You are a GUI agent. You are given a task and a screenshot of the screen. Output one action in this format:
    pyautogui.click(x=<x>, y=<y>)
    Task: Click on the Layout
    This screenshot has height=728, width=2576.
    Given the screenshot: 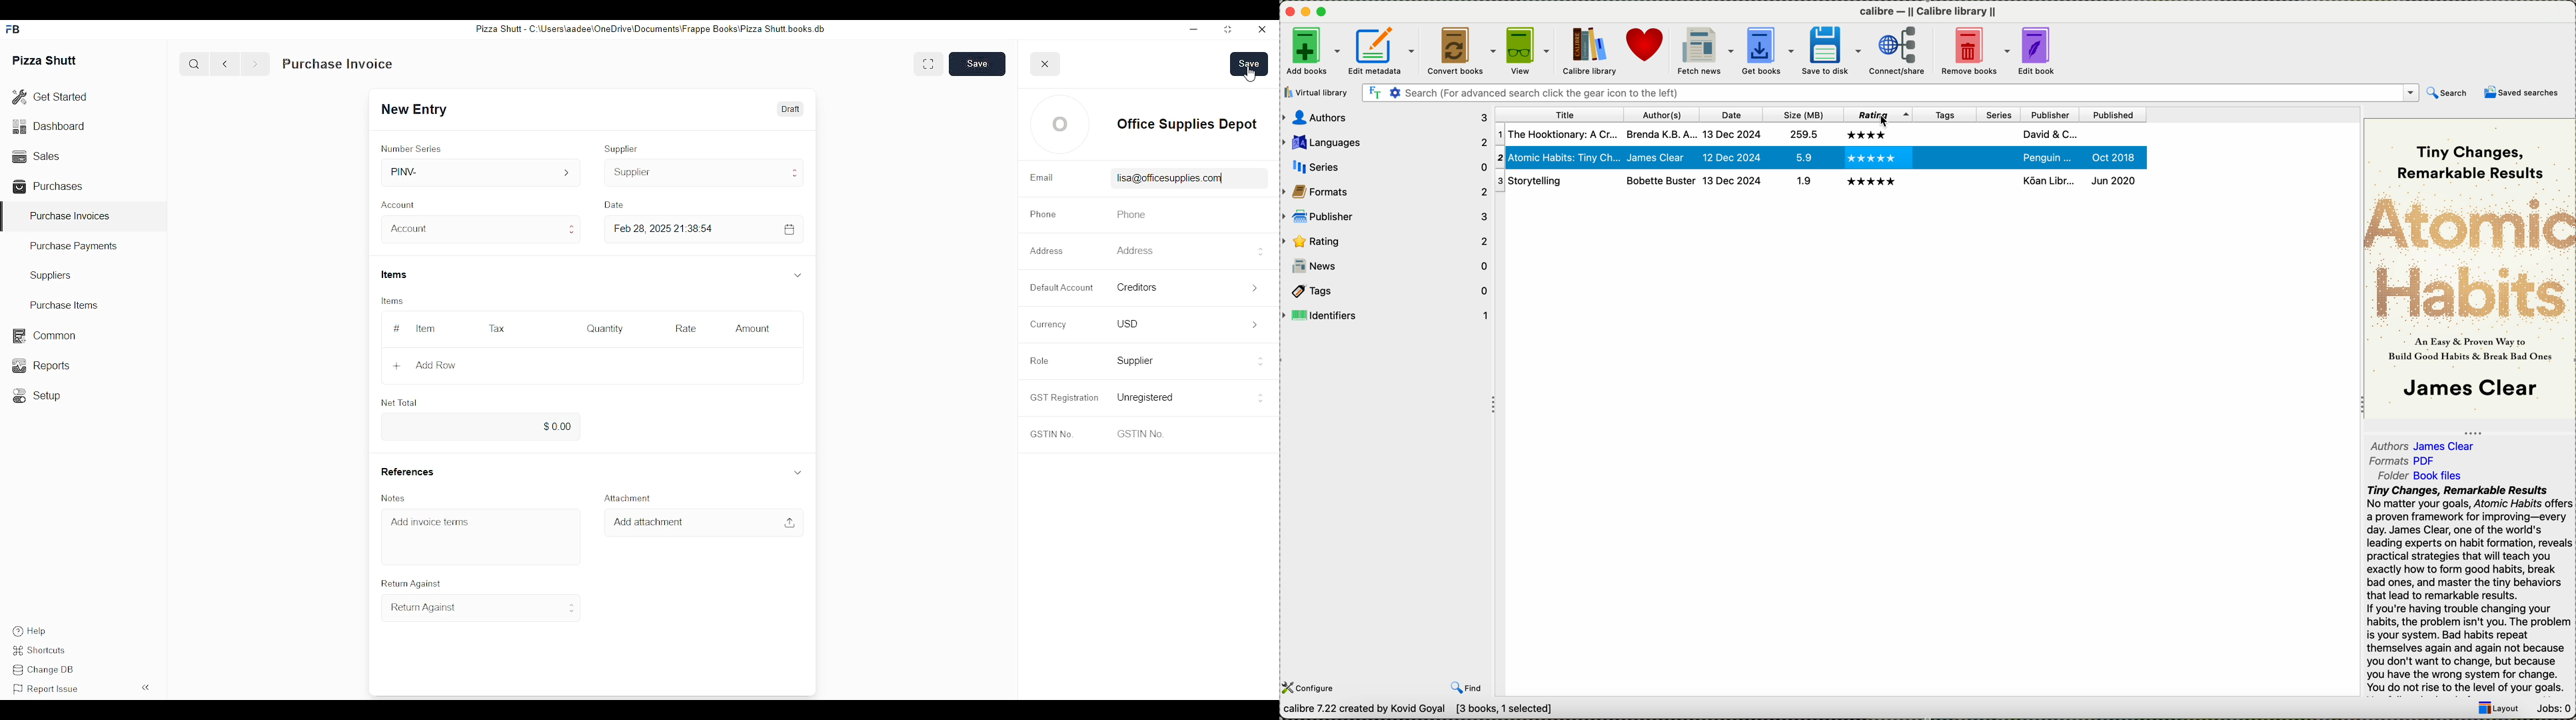 What is the action you would take?
    pyautogui.click(x=2495, y=710)
    